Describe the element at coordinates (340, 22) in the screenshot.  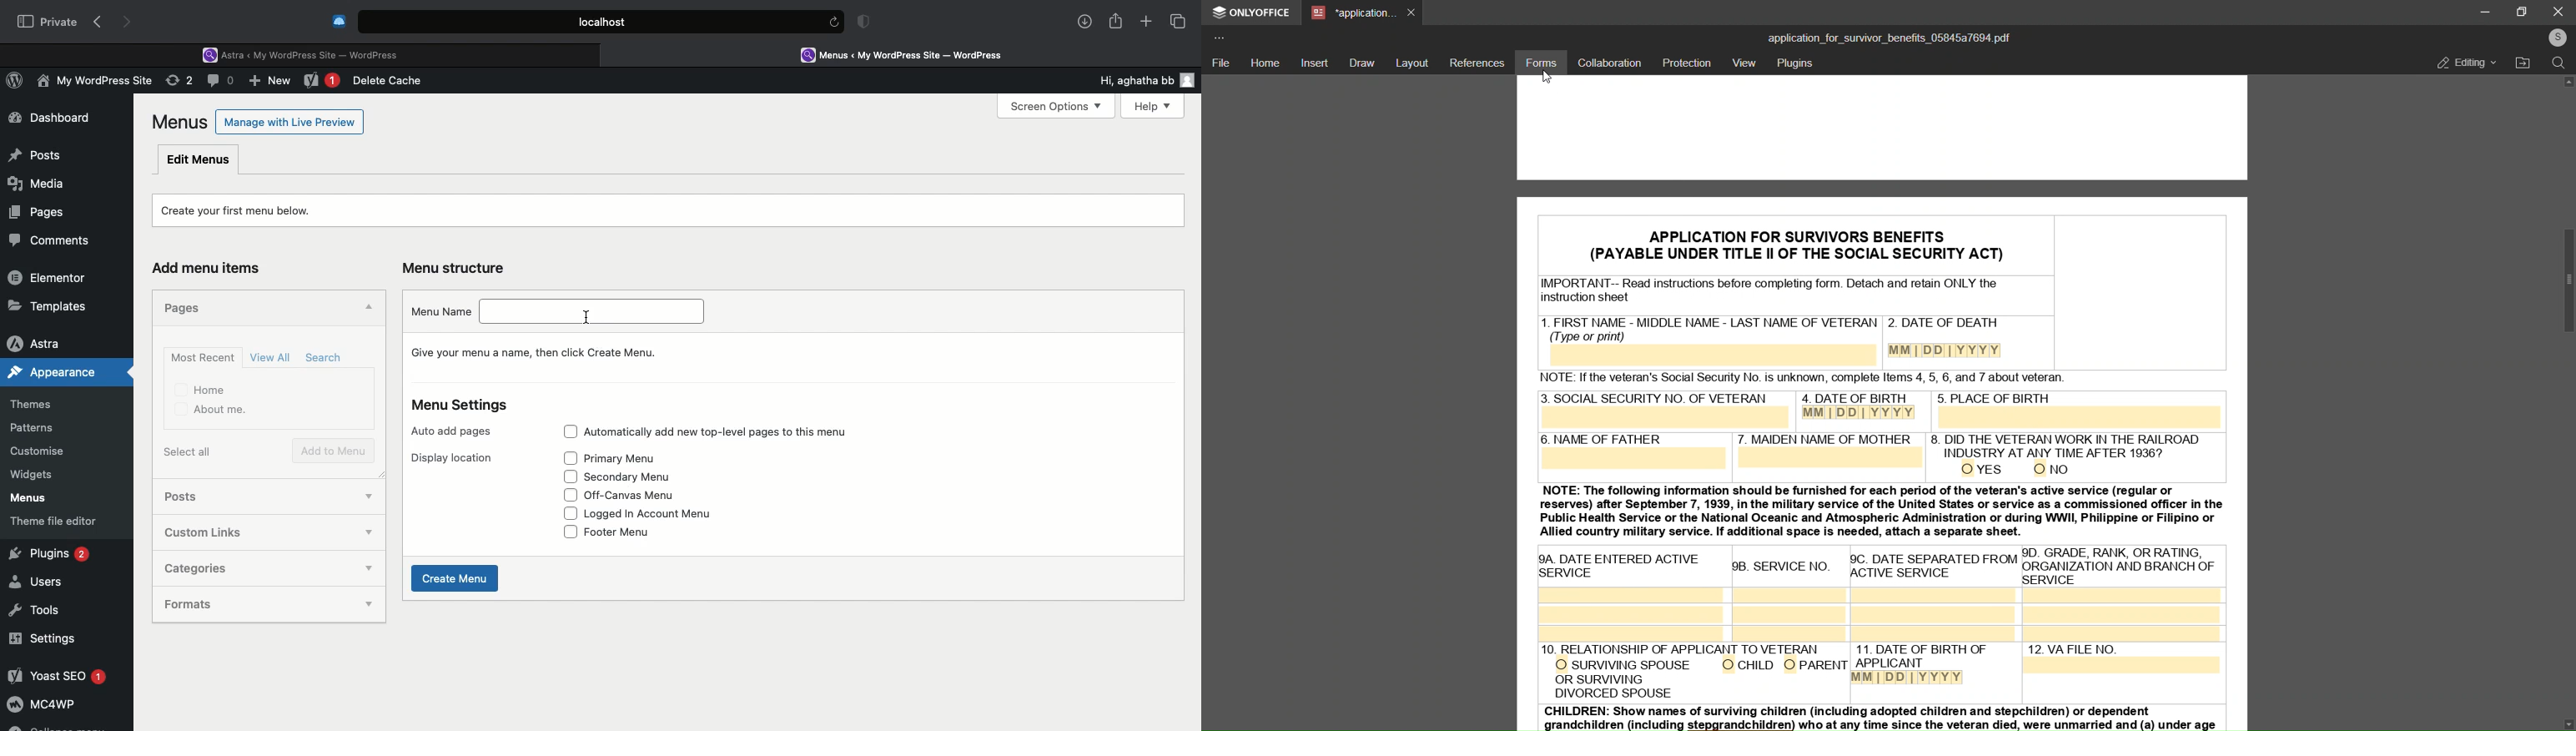
I see `Cold turkey` at that location.